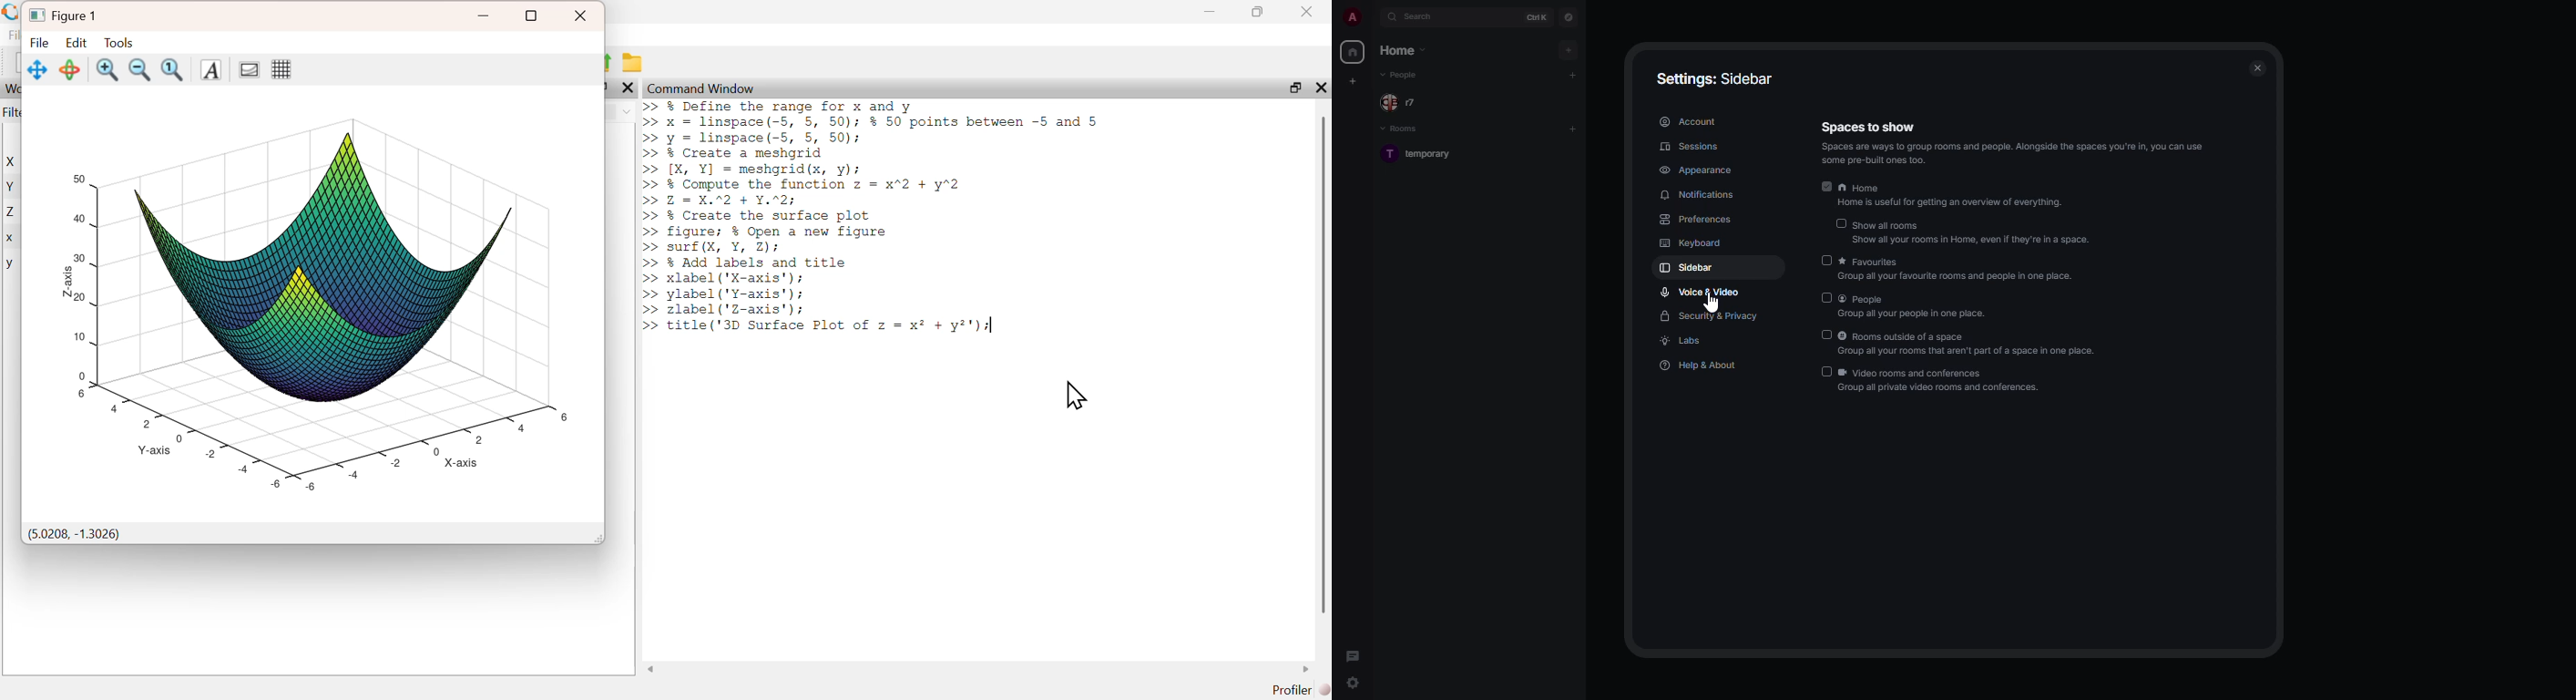 The width and height of the screenshot is (2576, 700). I want to click on quick settings, so click(1352, 682).